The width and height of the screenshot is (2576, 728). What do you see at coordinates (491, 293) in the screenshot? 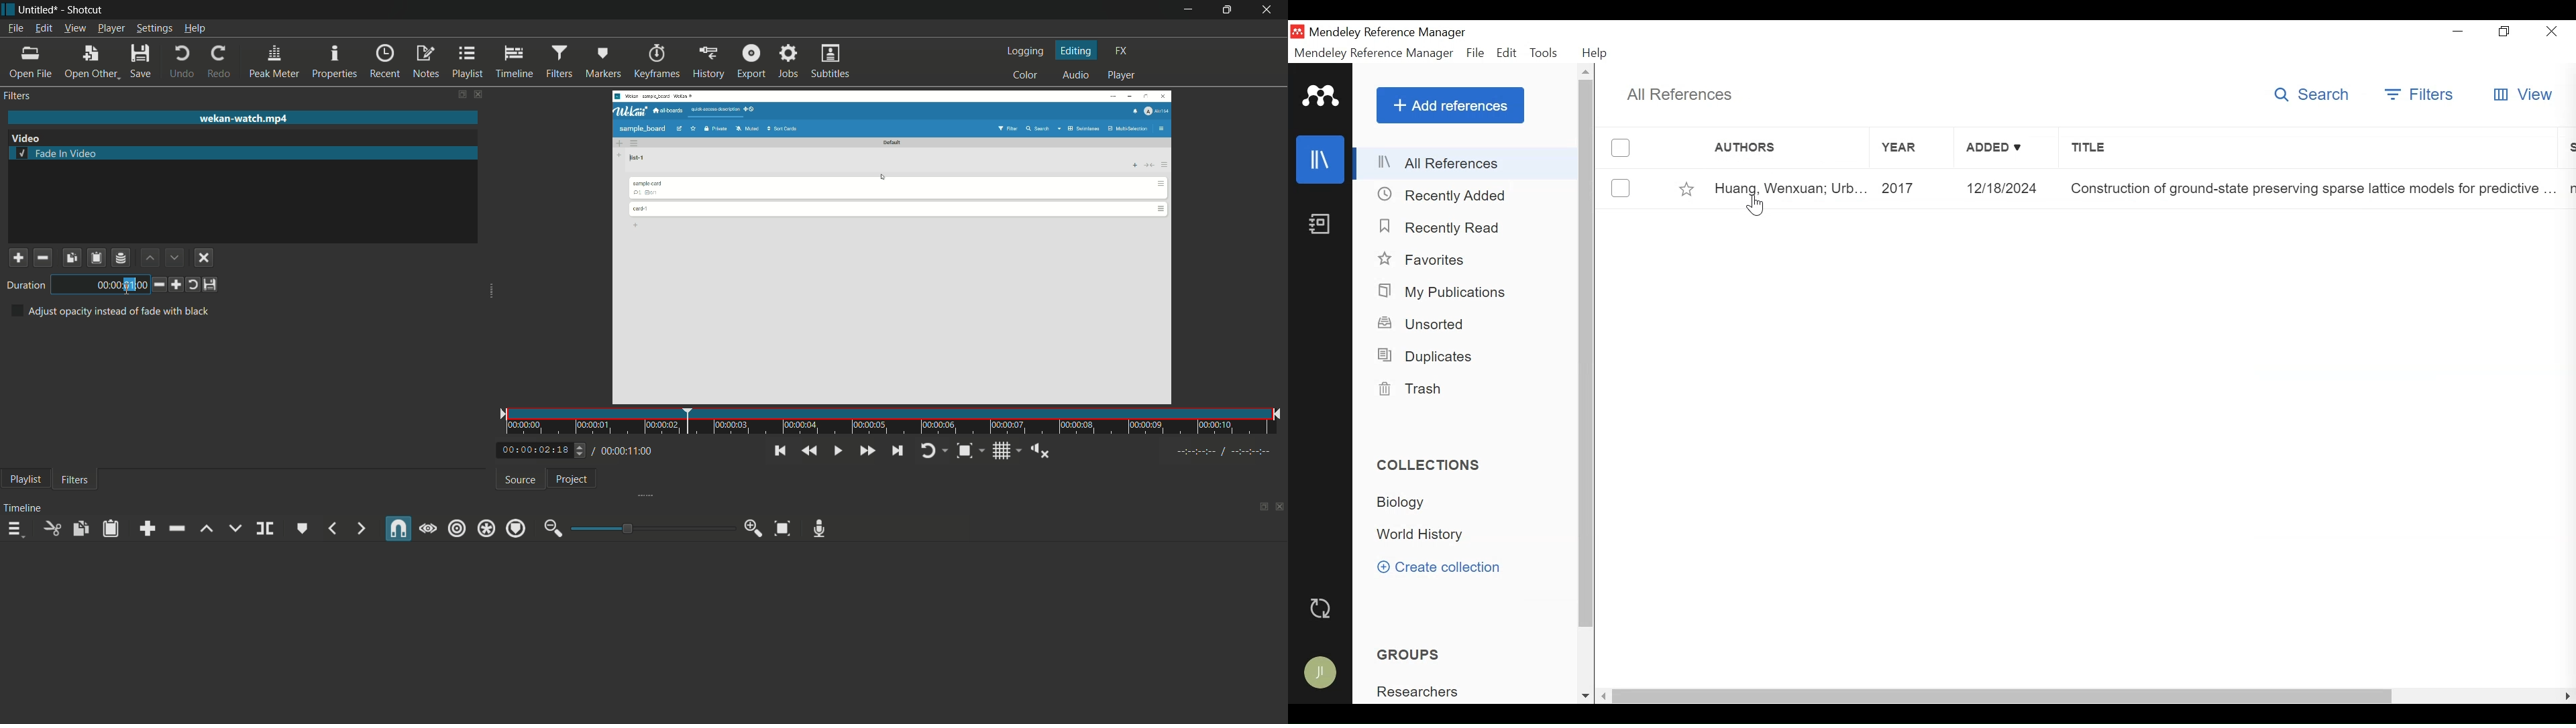
I see `expand` at bounding box center [491, 293].